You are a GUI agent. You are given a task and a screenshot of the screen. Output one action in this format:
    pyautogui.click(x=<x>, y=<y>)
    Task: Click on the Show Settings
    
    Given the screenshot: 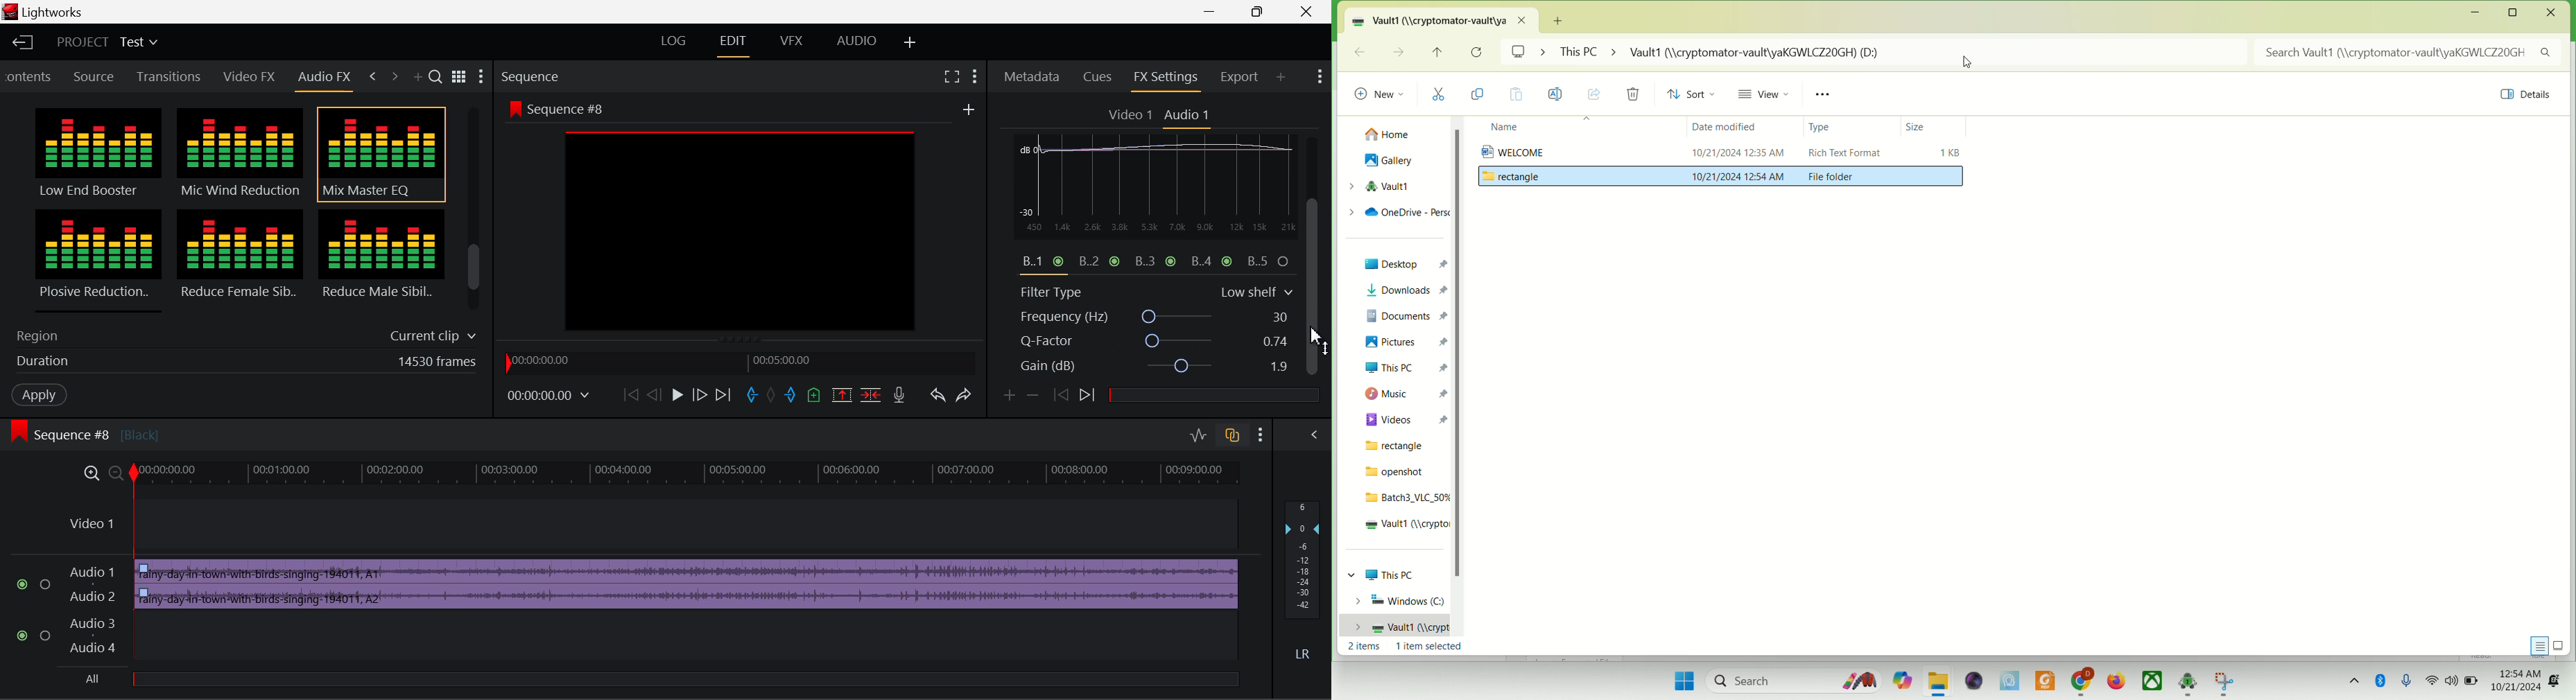 What is the action you would take?
    pyautogui.click(x=975, y=76)
    